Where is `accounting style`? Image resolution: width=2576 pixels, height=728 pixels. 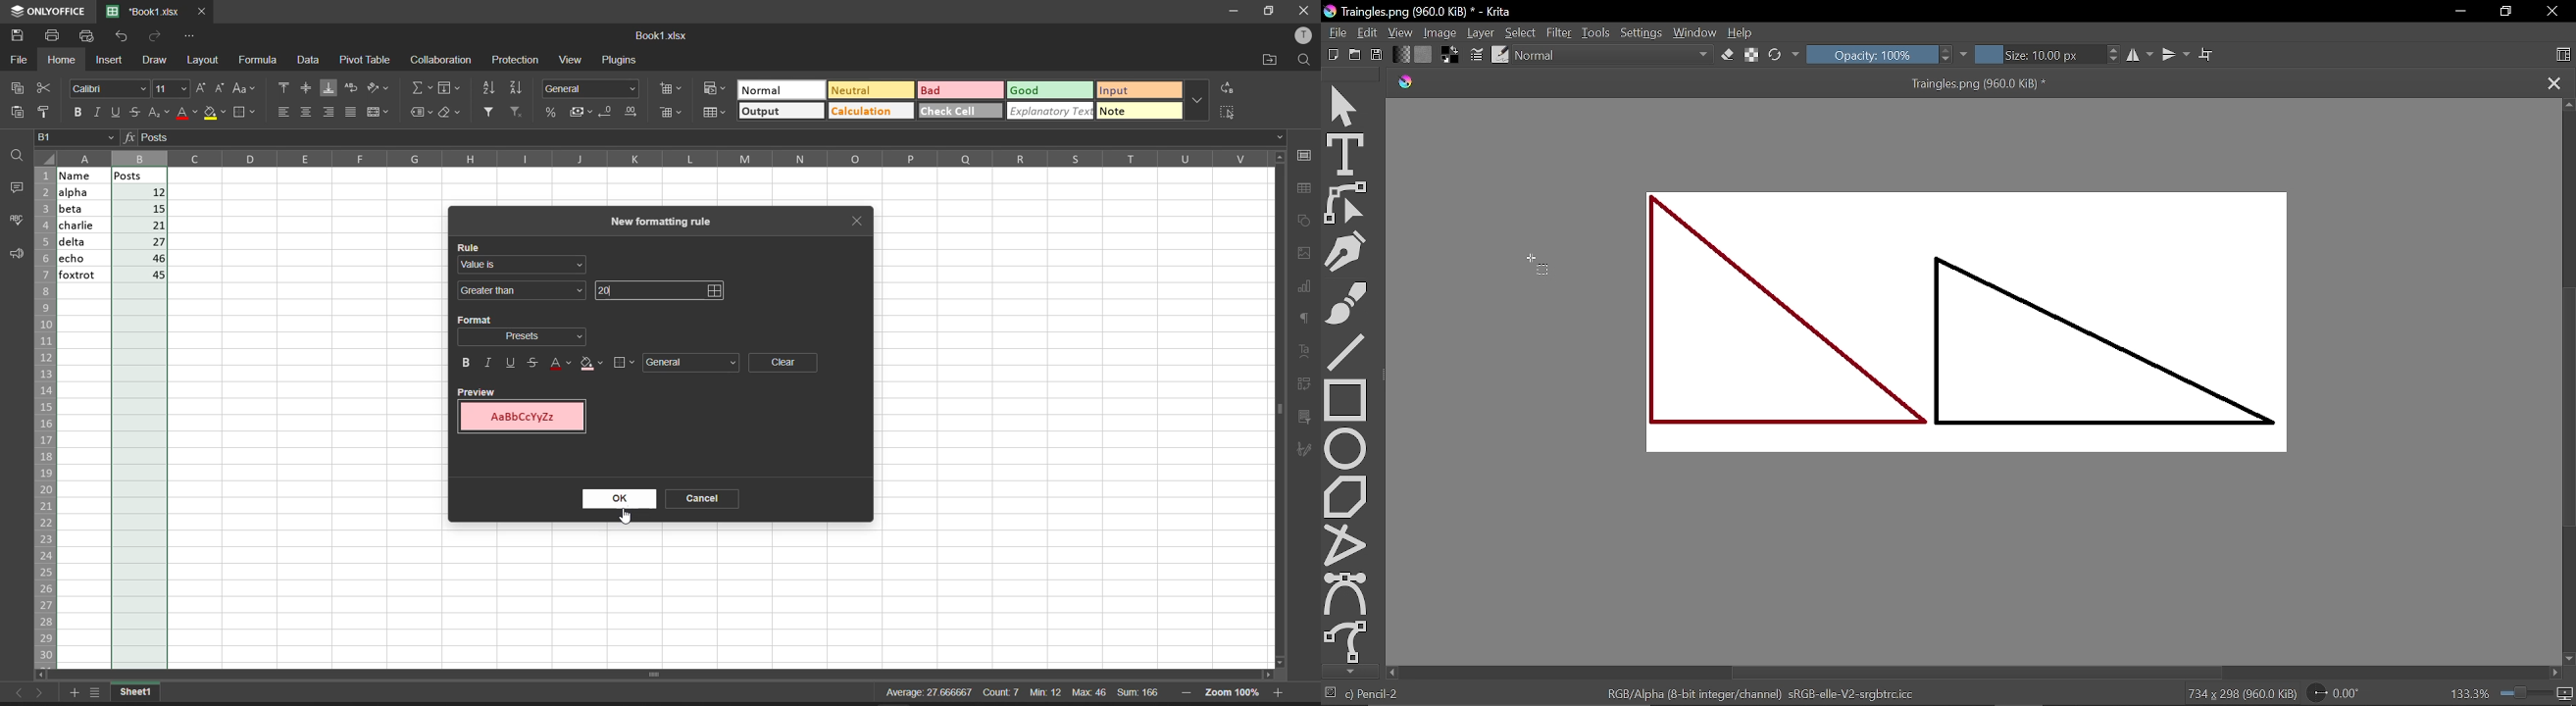
accounting style is located at coordinates (577, 109).